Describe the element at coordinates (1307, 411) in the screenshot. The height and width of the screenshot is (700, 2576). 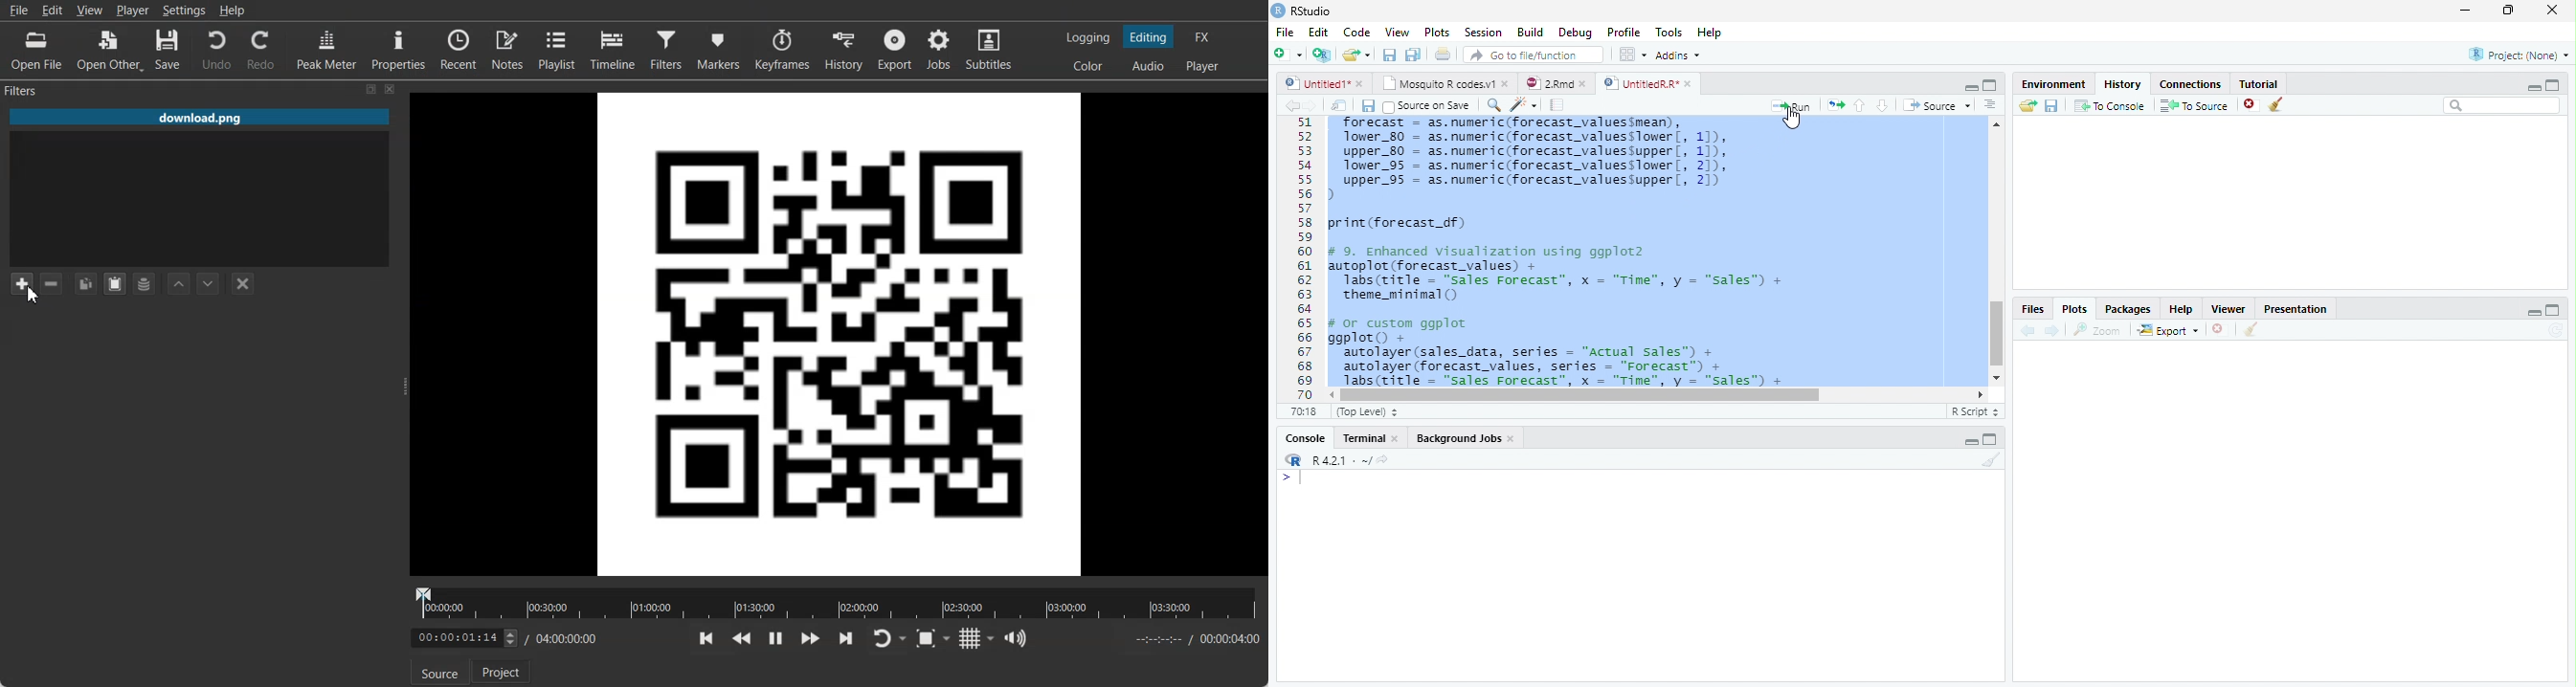
I see `1:1` at that location.